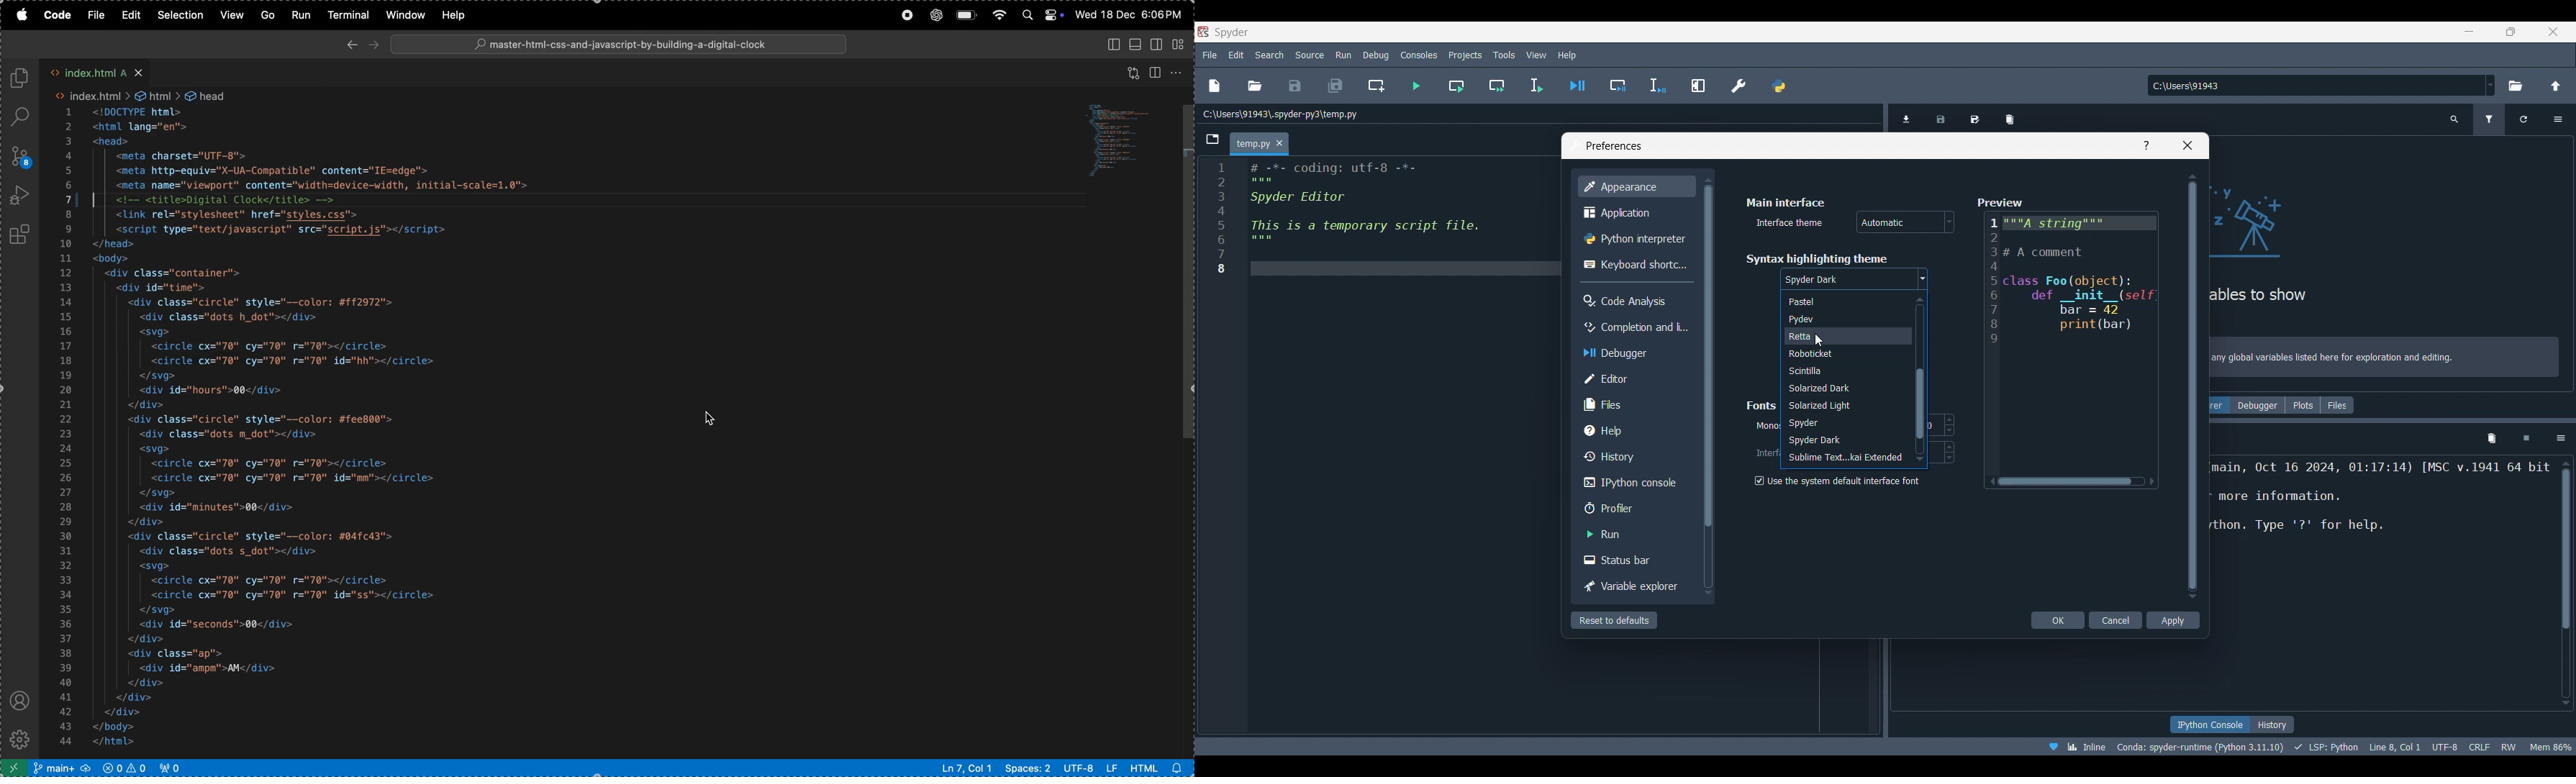 Image resolution: width=2576 pixels, height=784 pixels. What do you see at coordinates (2557, 119) in the screenshot?
I see `Options` at bounding box center [2557, 119].